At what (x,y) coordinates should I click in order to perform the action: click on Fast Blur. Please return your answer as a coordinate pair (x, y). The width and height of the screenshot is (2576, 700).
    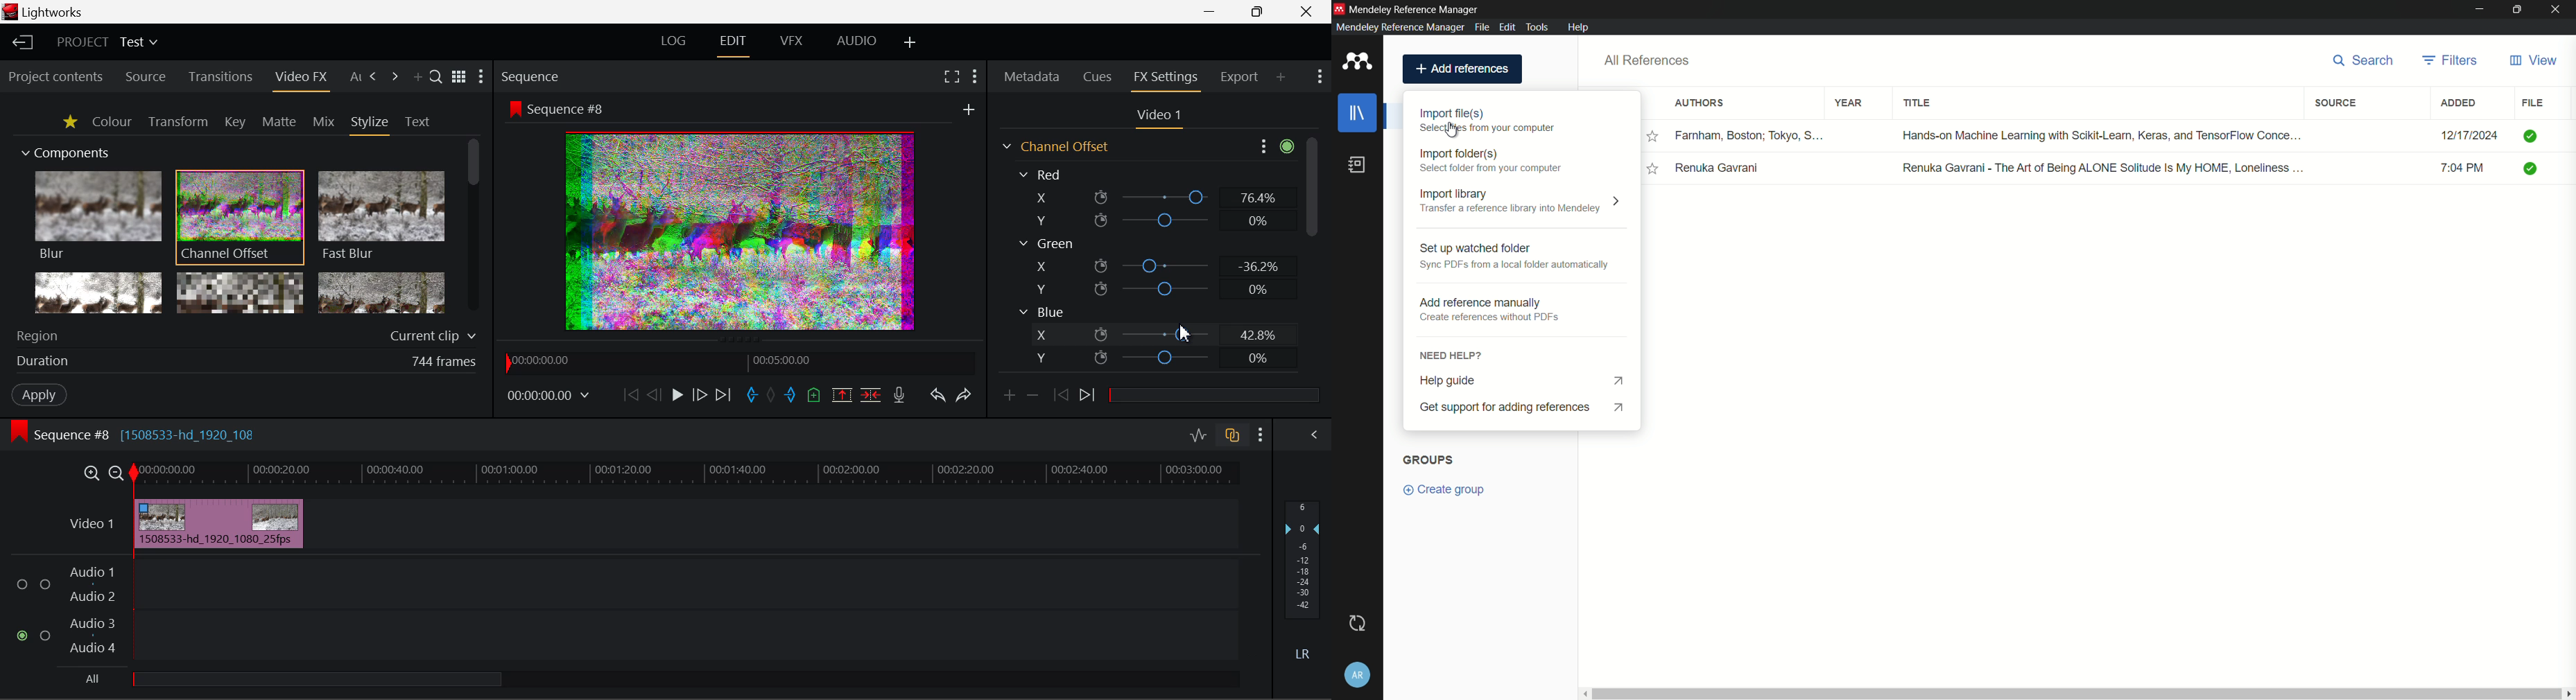
    Looking at the image, I should click on (382, 216).